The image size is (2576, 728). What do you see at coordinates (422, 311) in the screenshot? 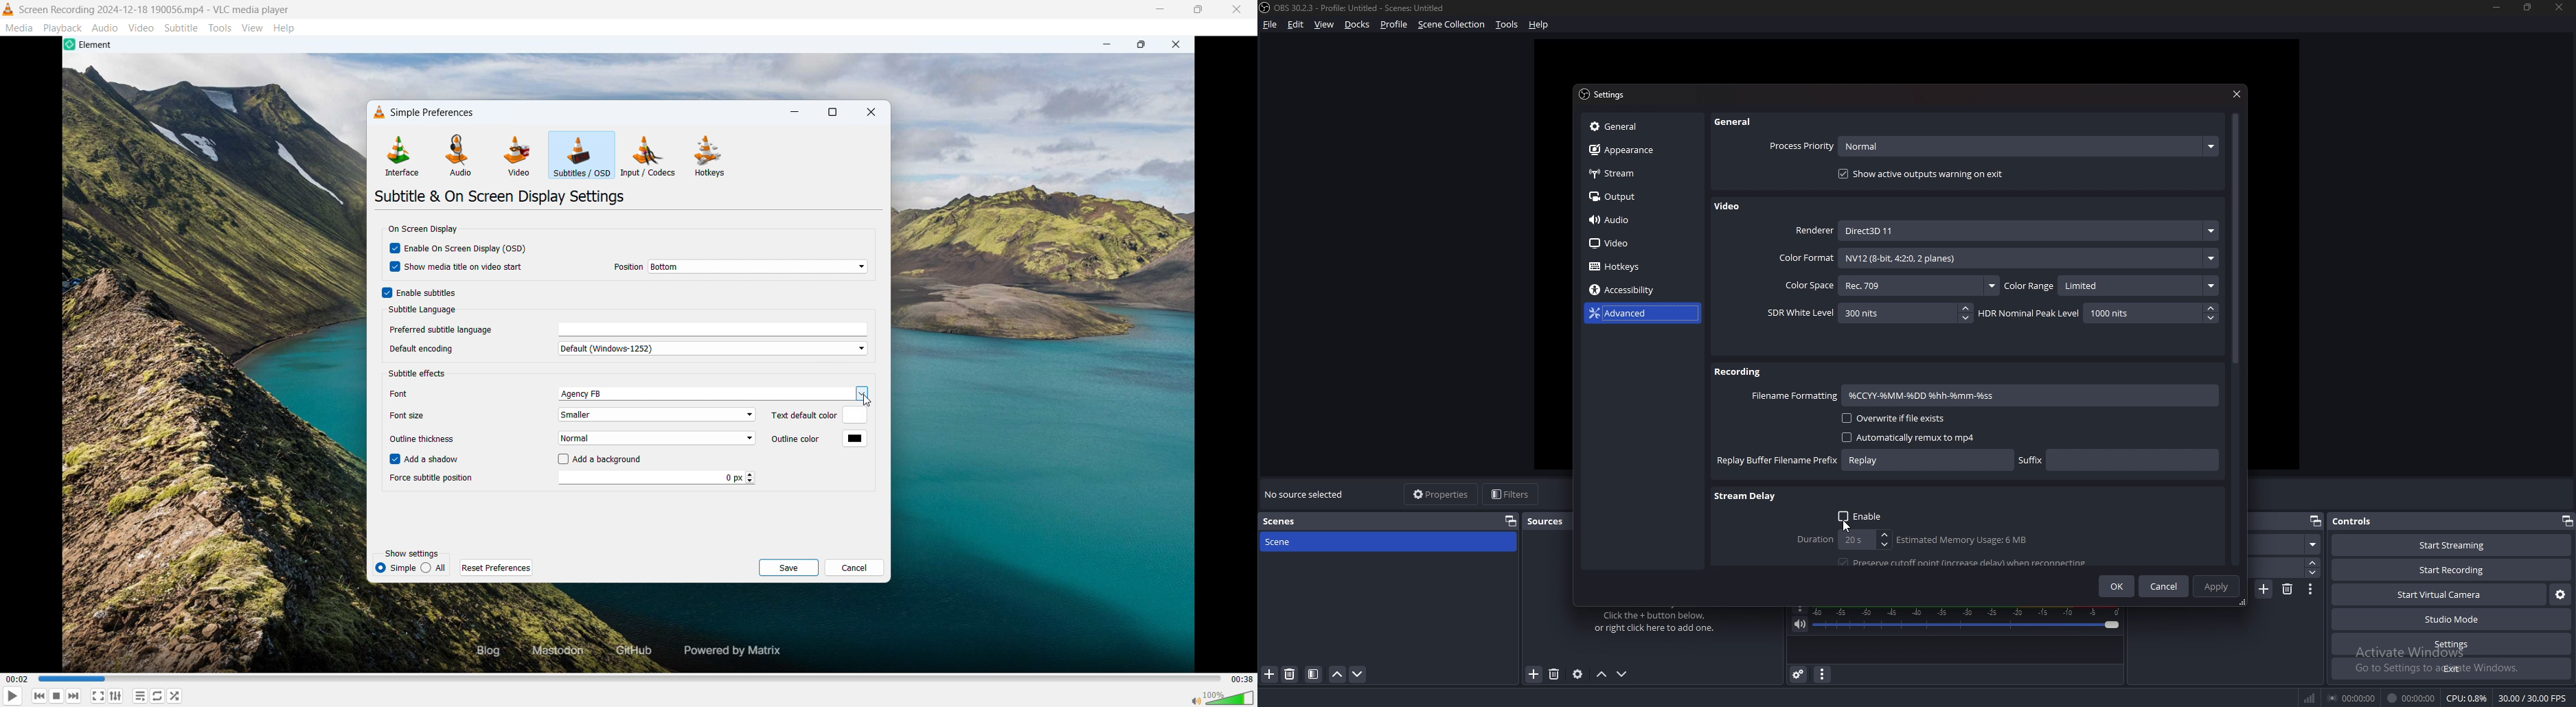
I see `subtitle language` at bounding box center [422, 311].